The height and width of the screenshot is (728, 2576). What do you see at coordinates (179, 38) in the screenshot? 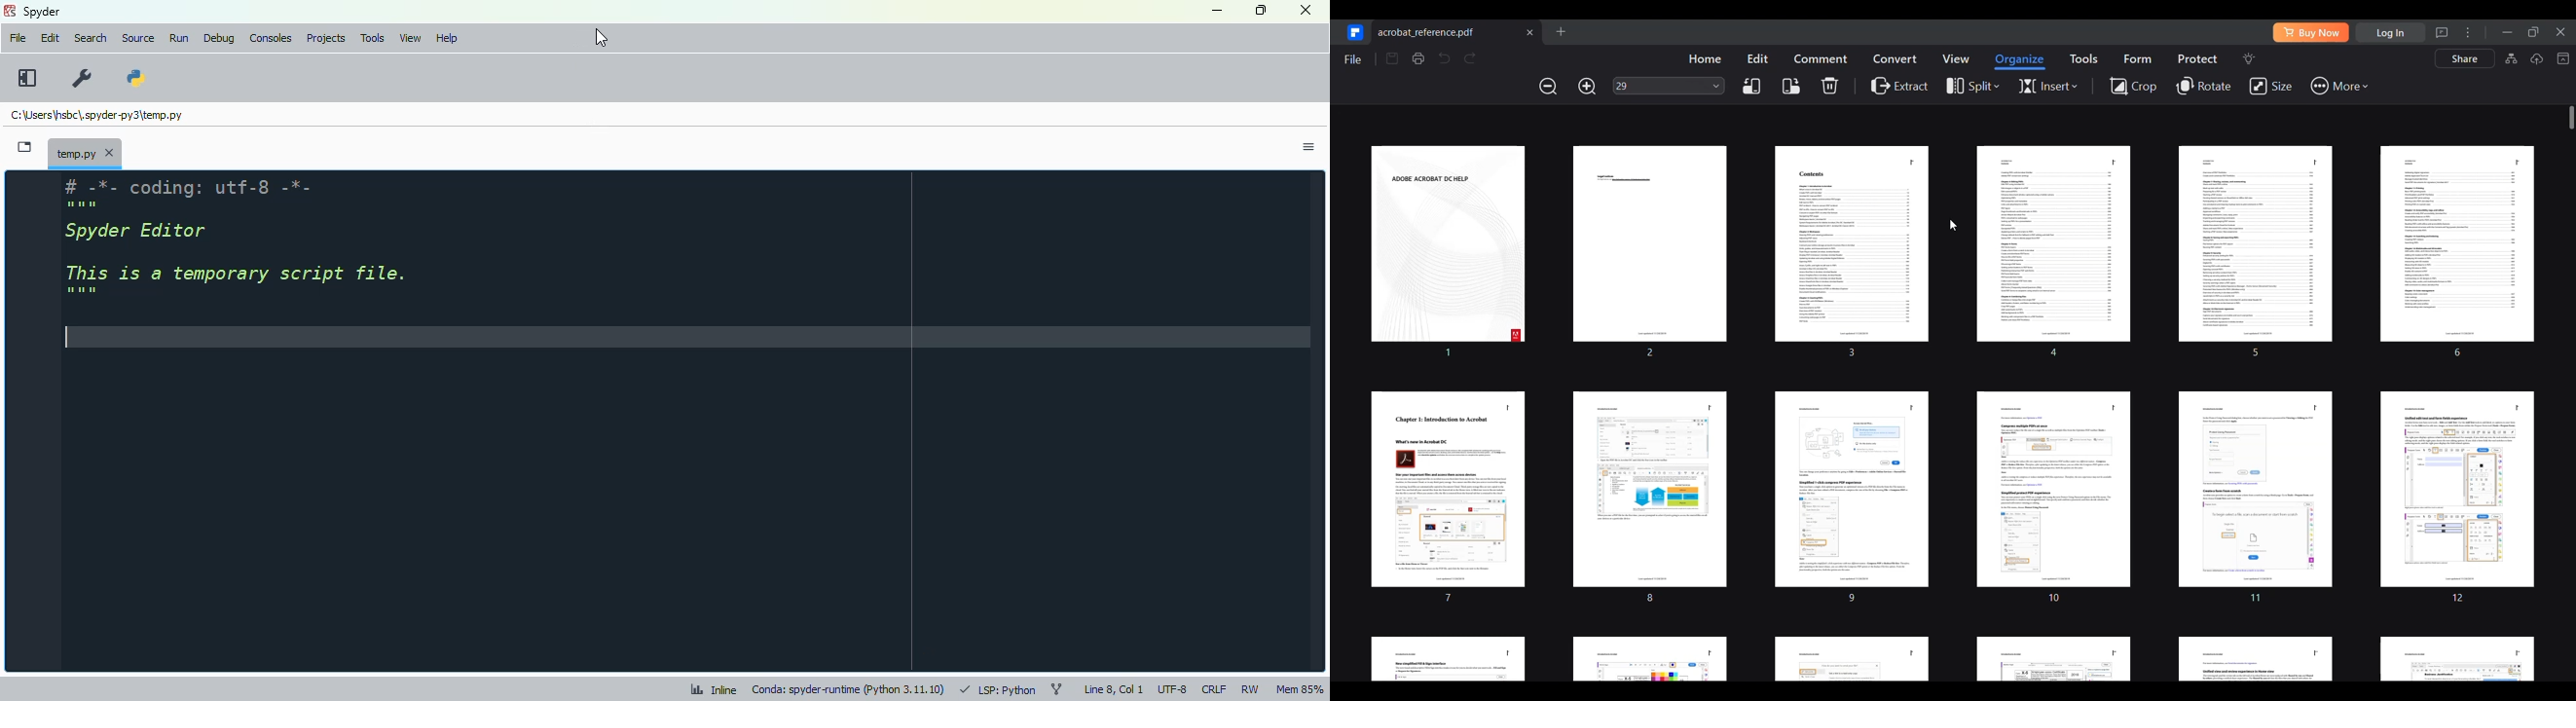
I see `run` at bounding box center [179, 38].